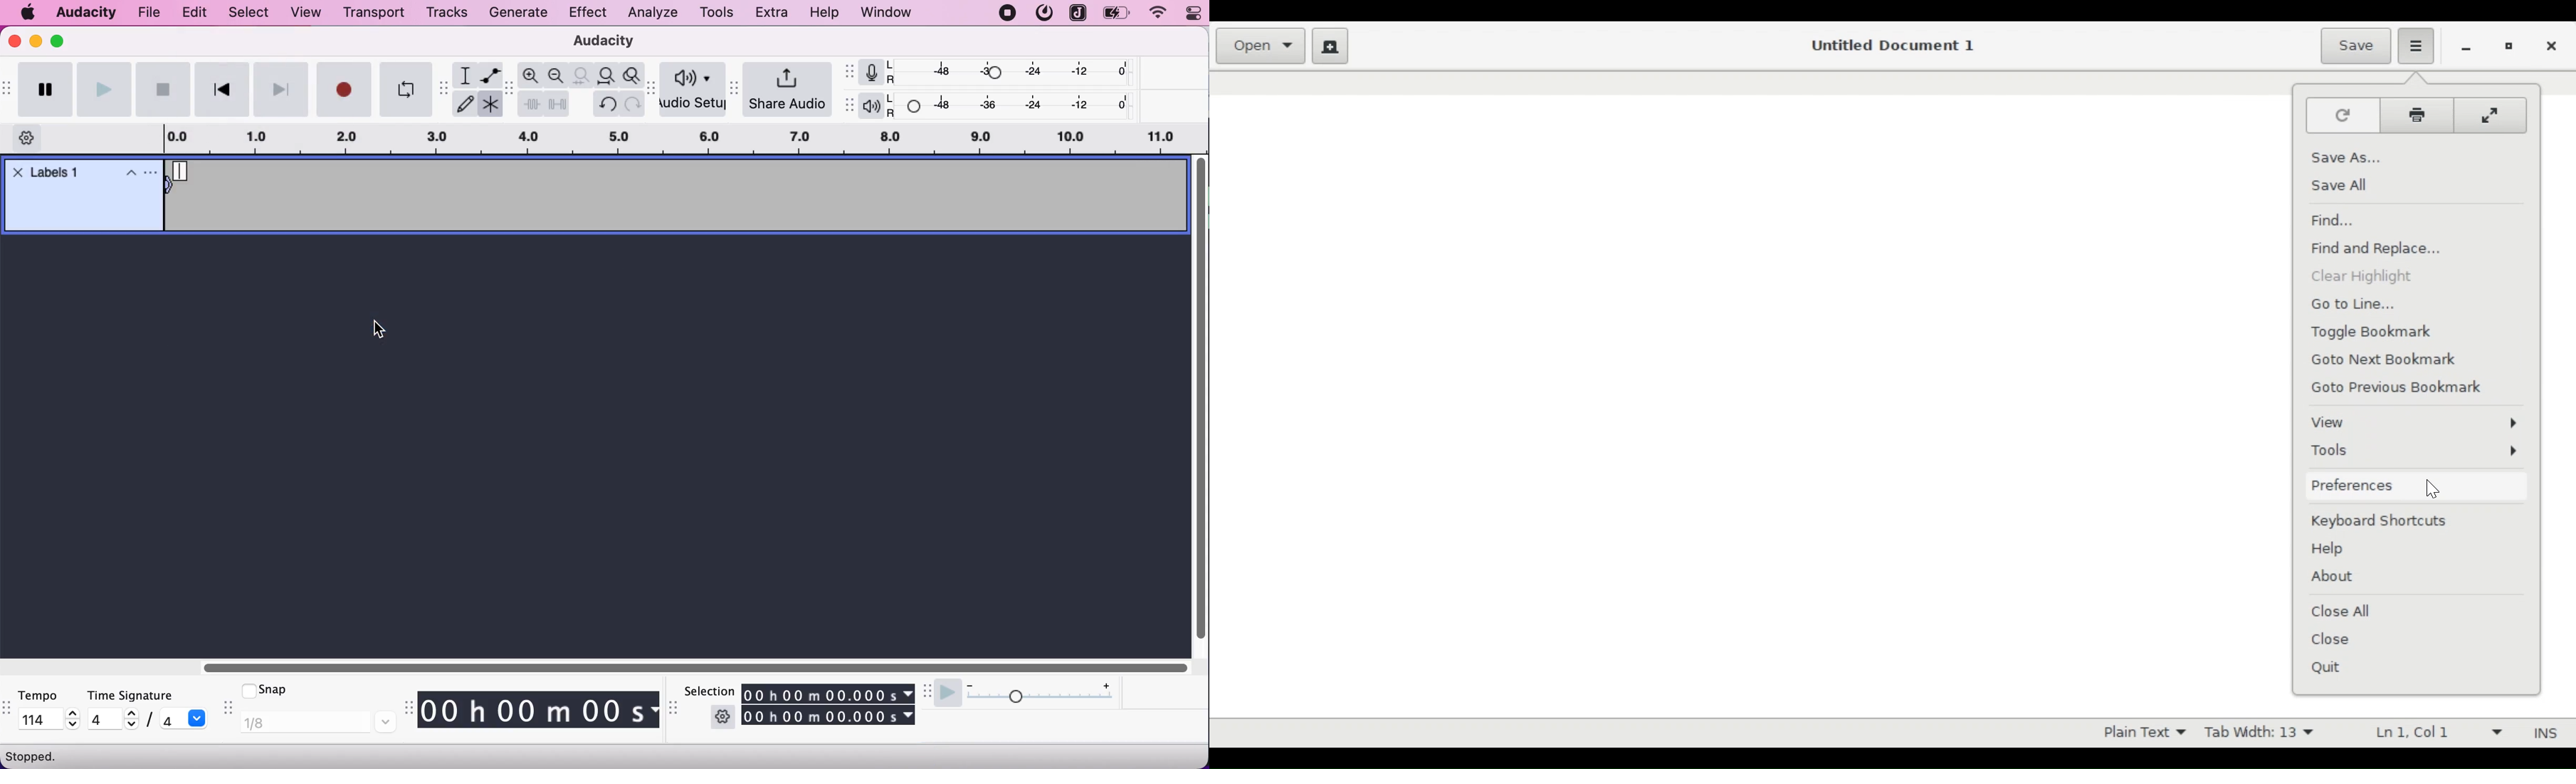 The width and height of the screenshot is (2576, 784). What do you see at coordinates (344, 88) in the screenshot?
I see `record` at bounding box center [344, 88].